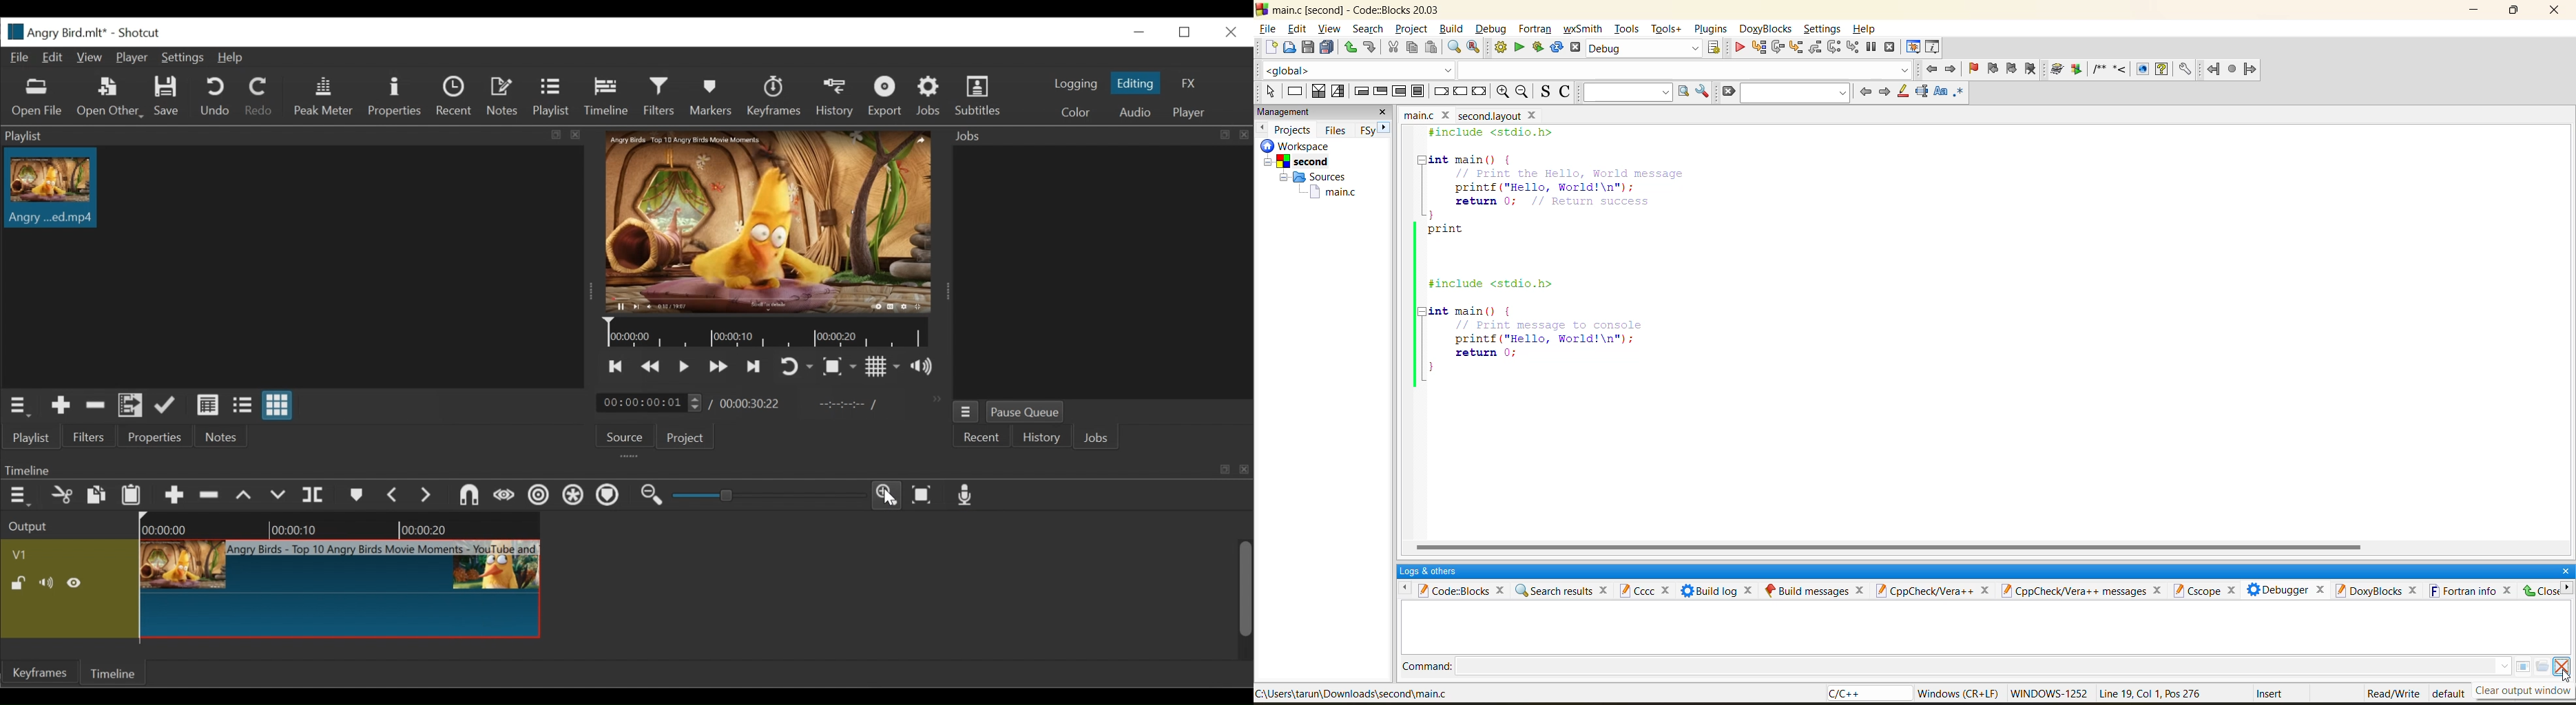  What do you see at coordinates (1581, 71) in the screenshot?
I see `code completion compiler` at bounding box center [1581, 71].